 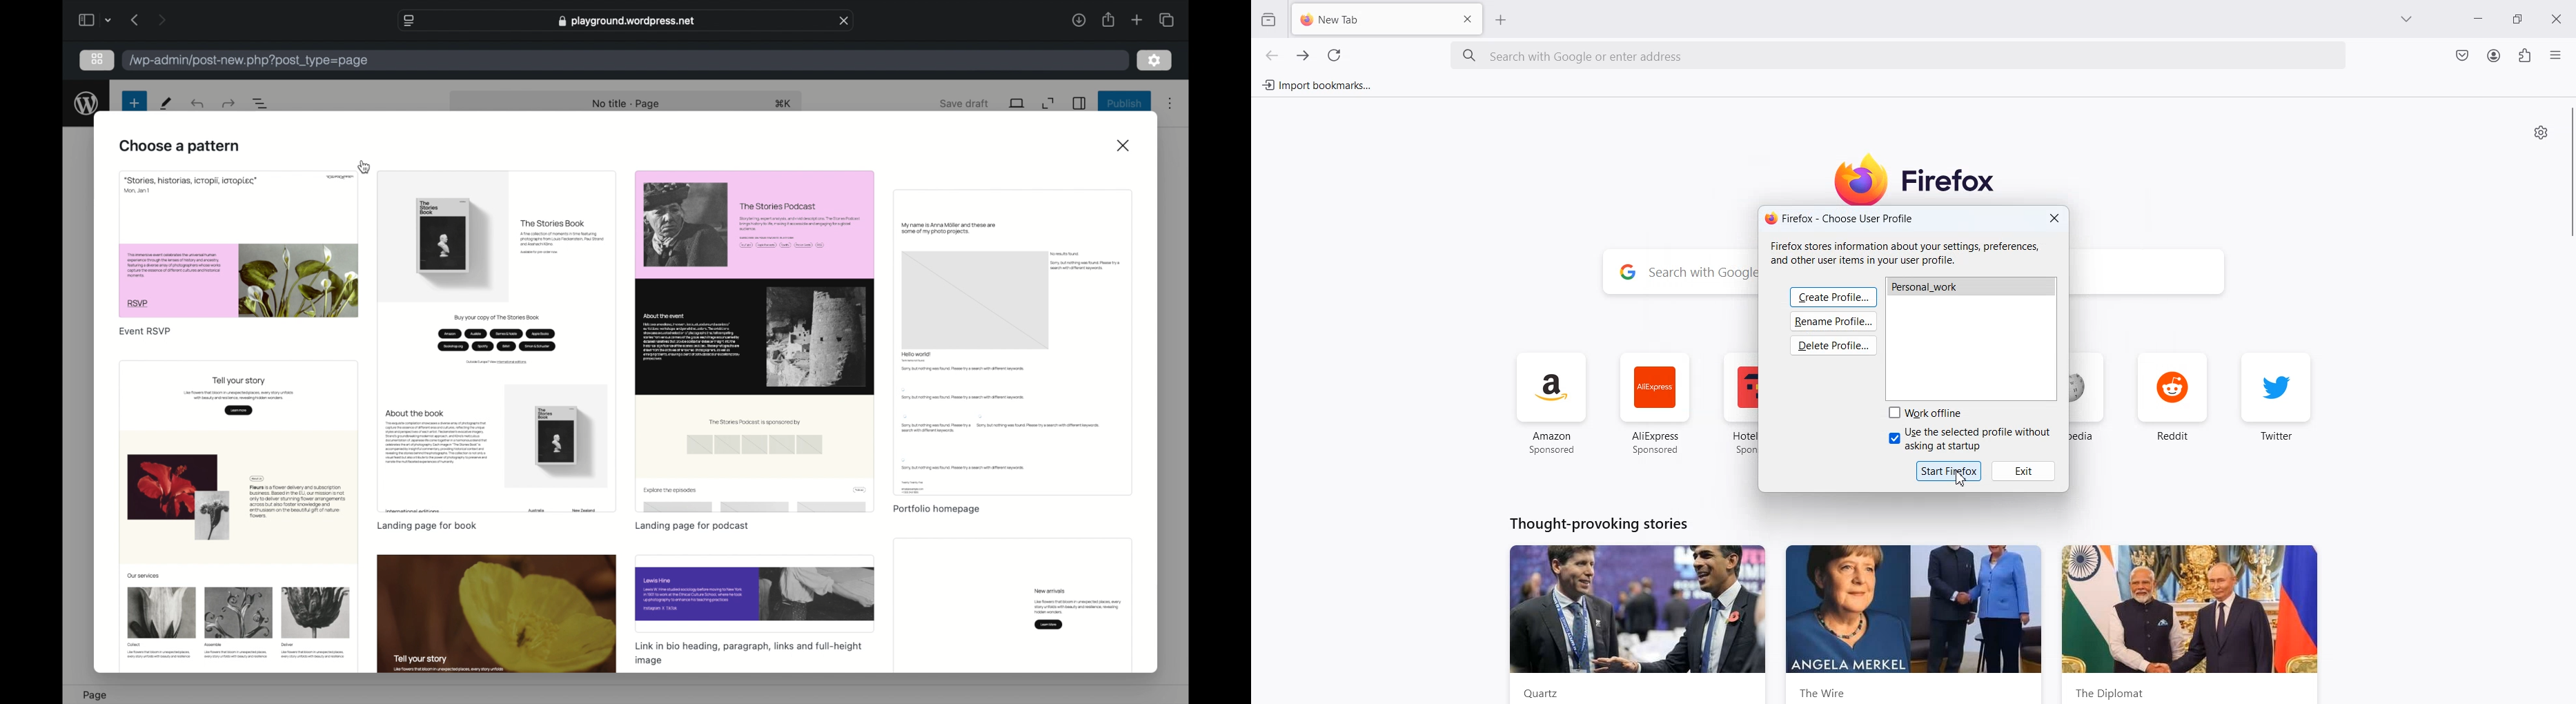 What do you see at coordinates (2461, 55) in the screenshot?
I see `Save to Pocket` at bounding box center [2461, 55].